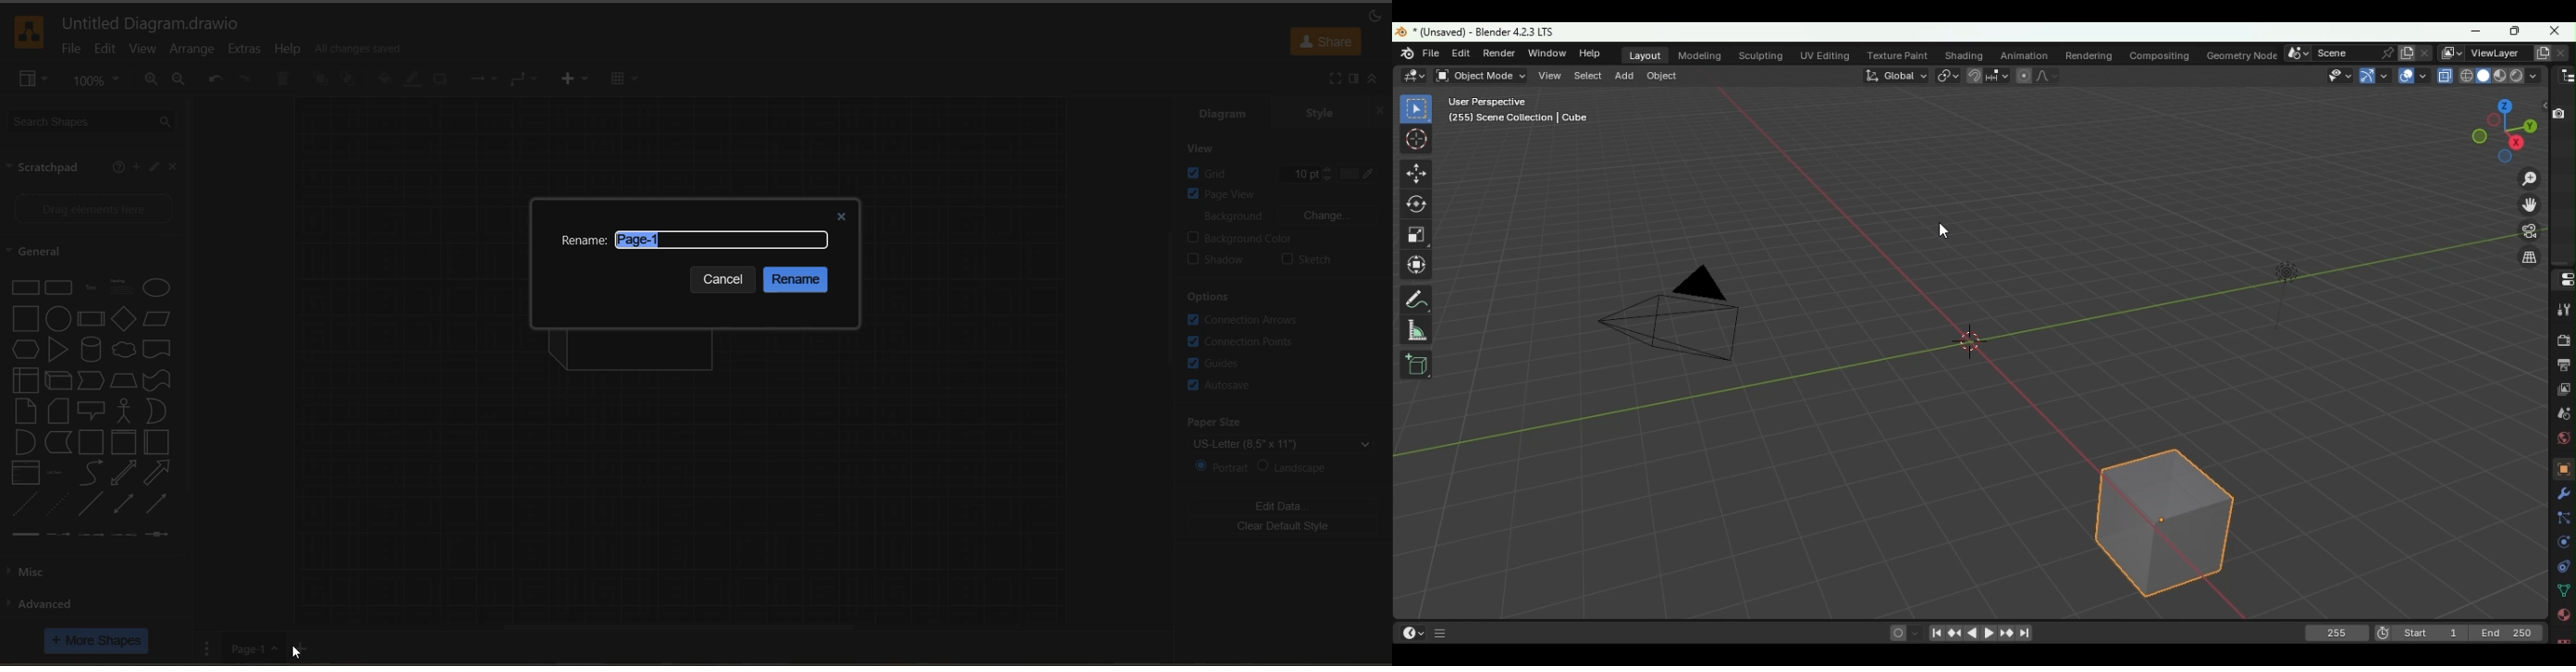  What do you see at coordinates (726, 280) in the screenshot?
I see `cancel` at bounding box center [726, 280].